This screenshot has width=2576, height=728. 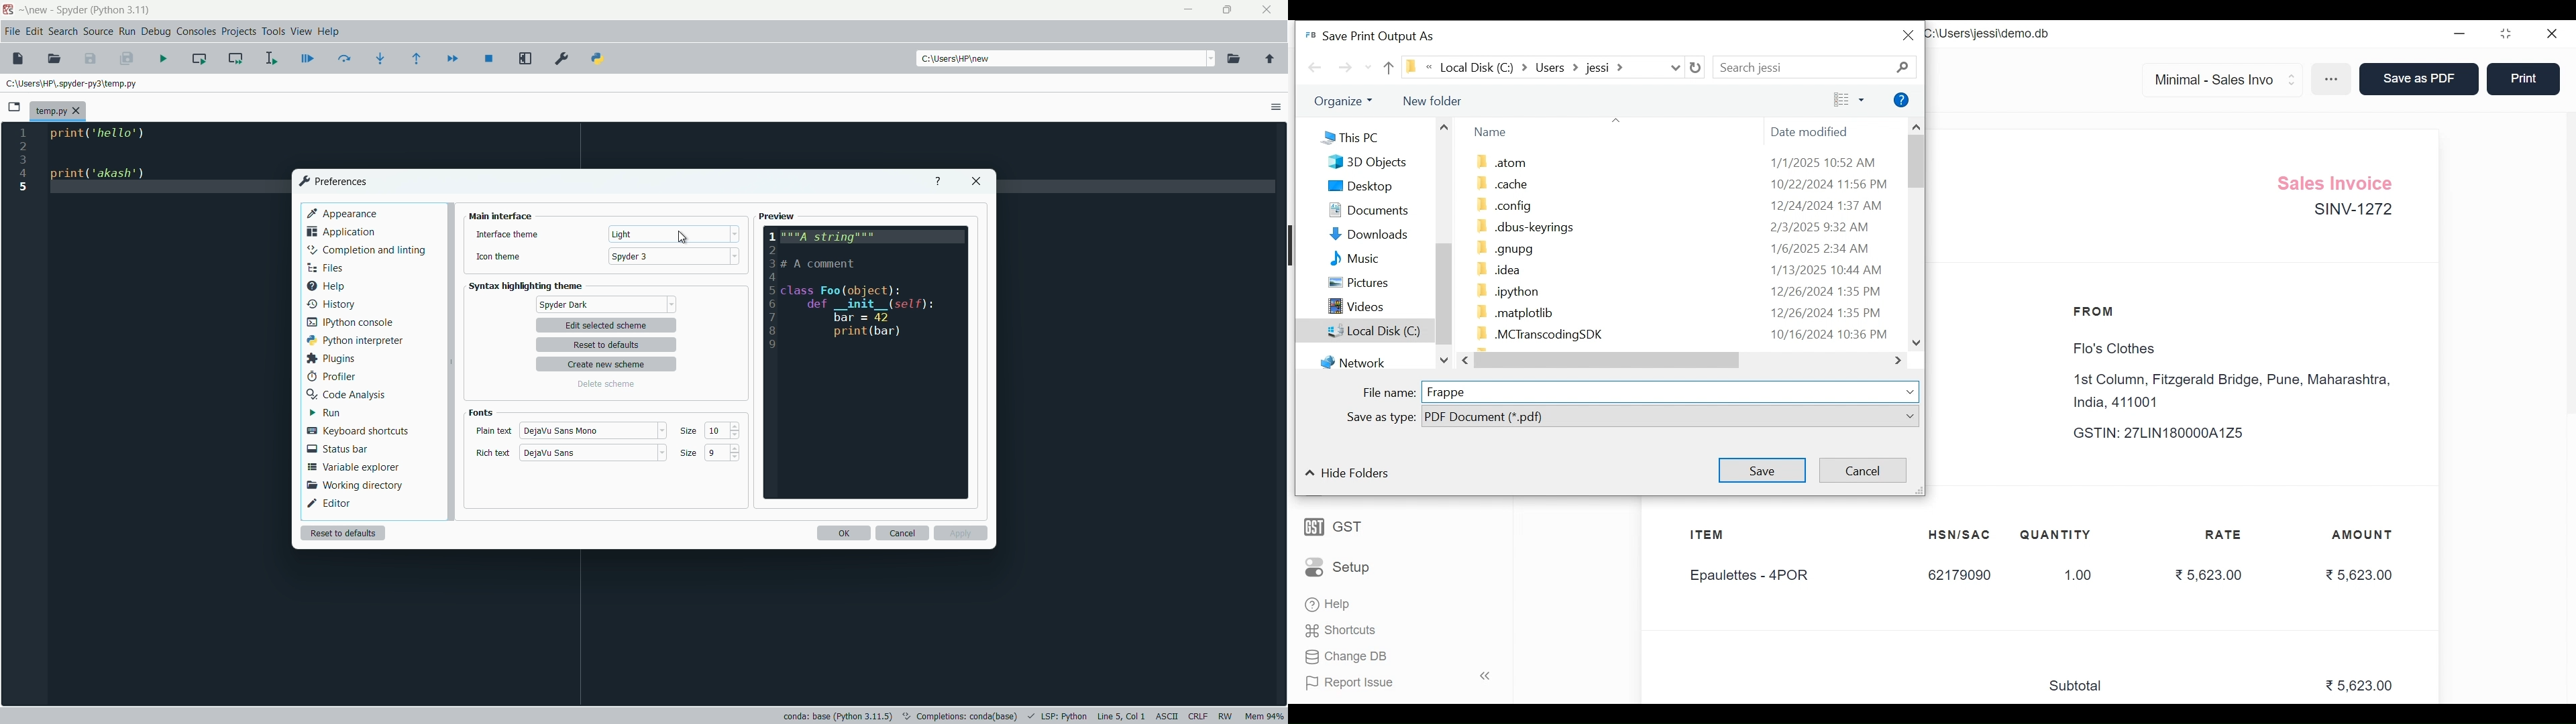 What do you see at coordinates (1828, 334) in the screenshot?
I see `10/16/2024 10:36 PM` at bounding box center [1828, 334].